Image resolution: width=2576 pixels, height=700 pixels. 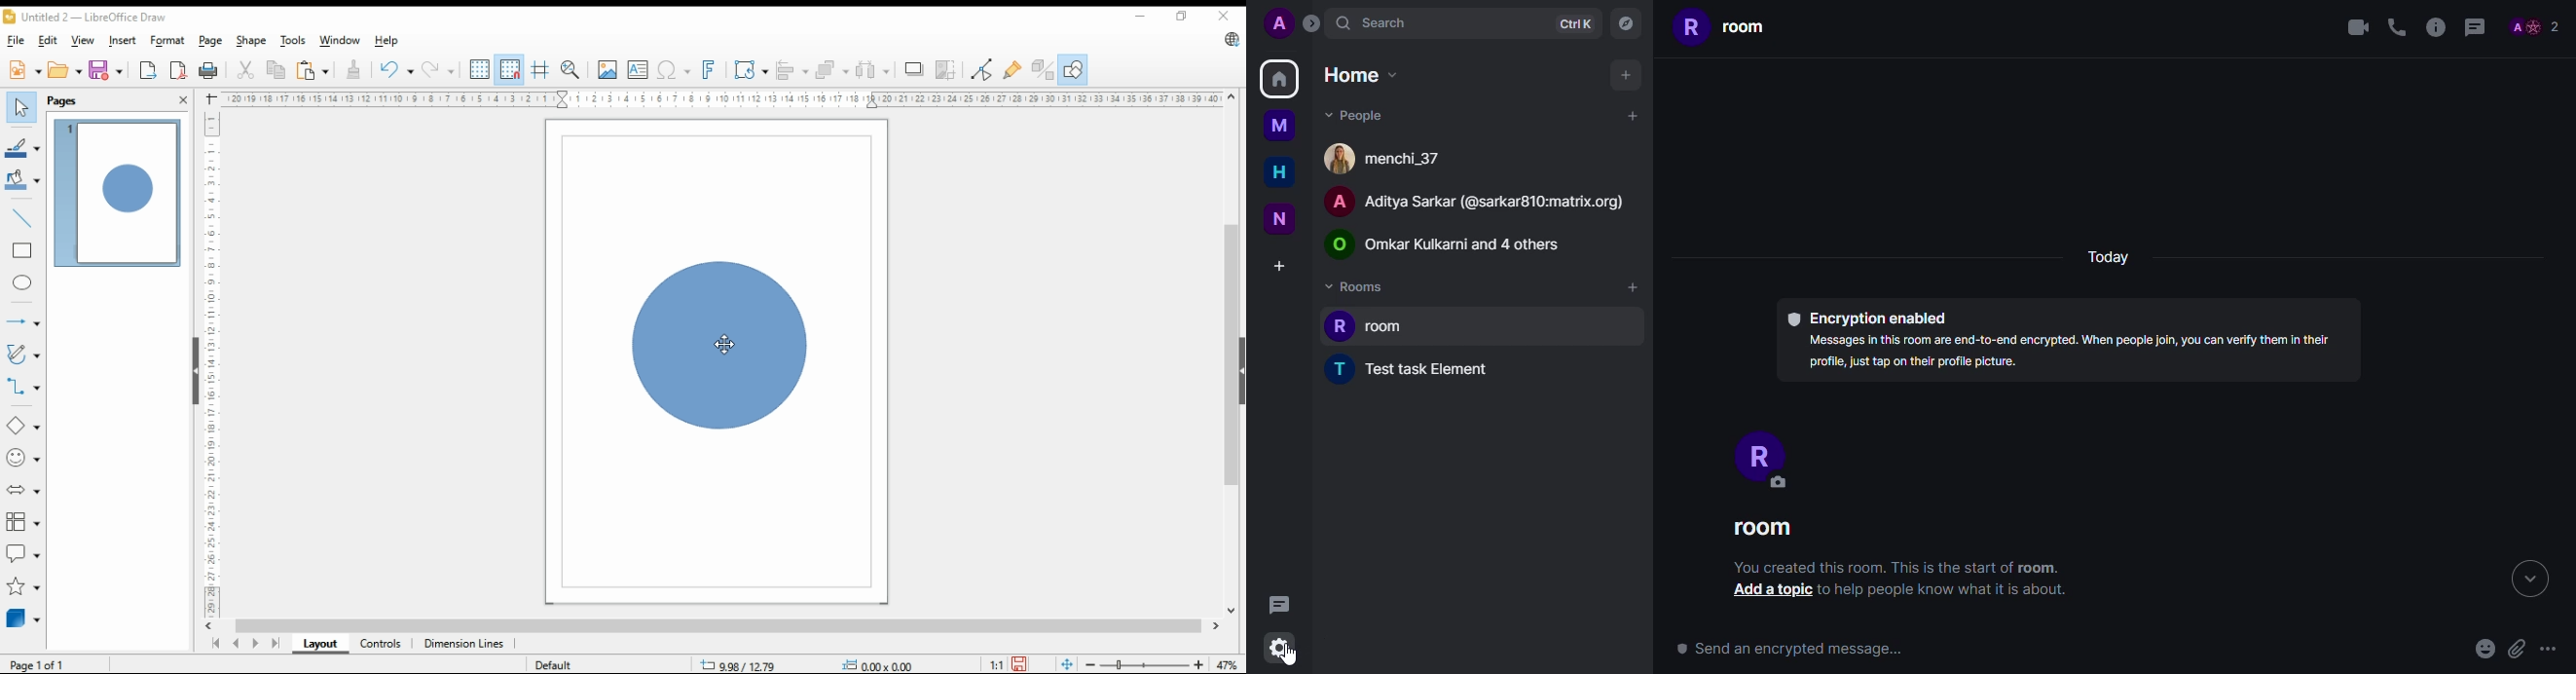 What do you see at coordinates (1385, 158) in the screenshot?
I see `people` at bounding box center [1385, 158].